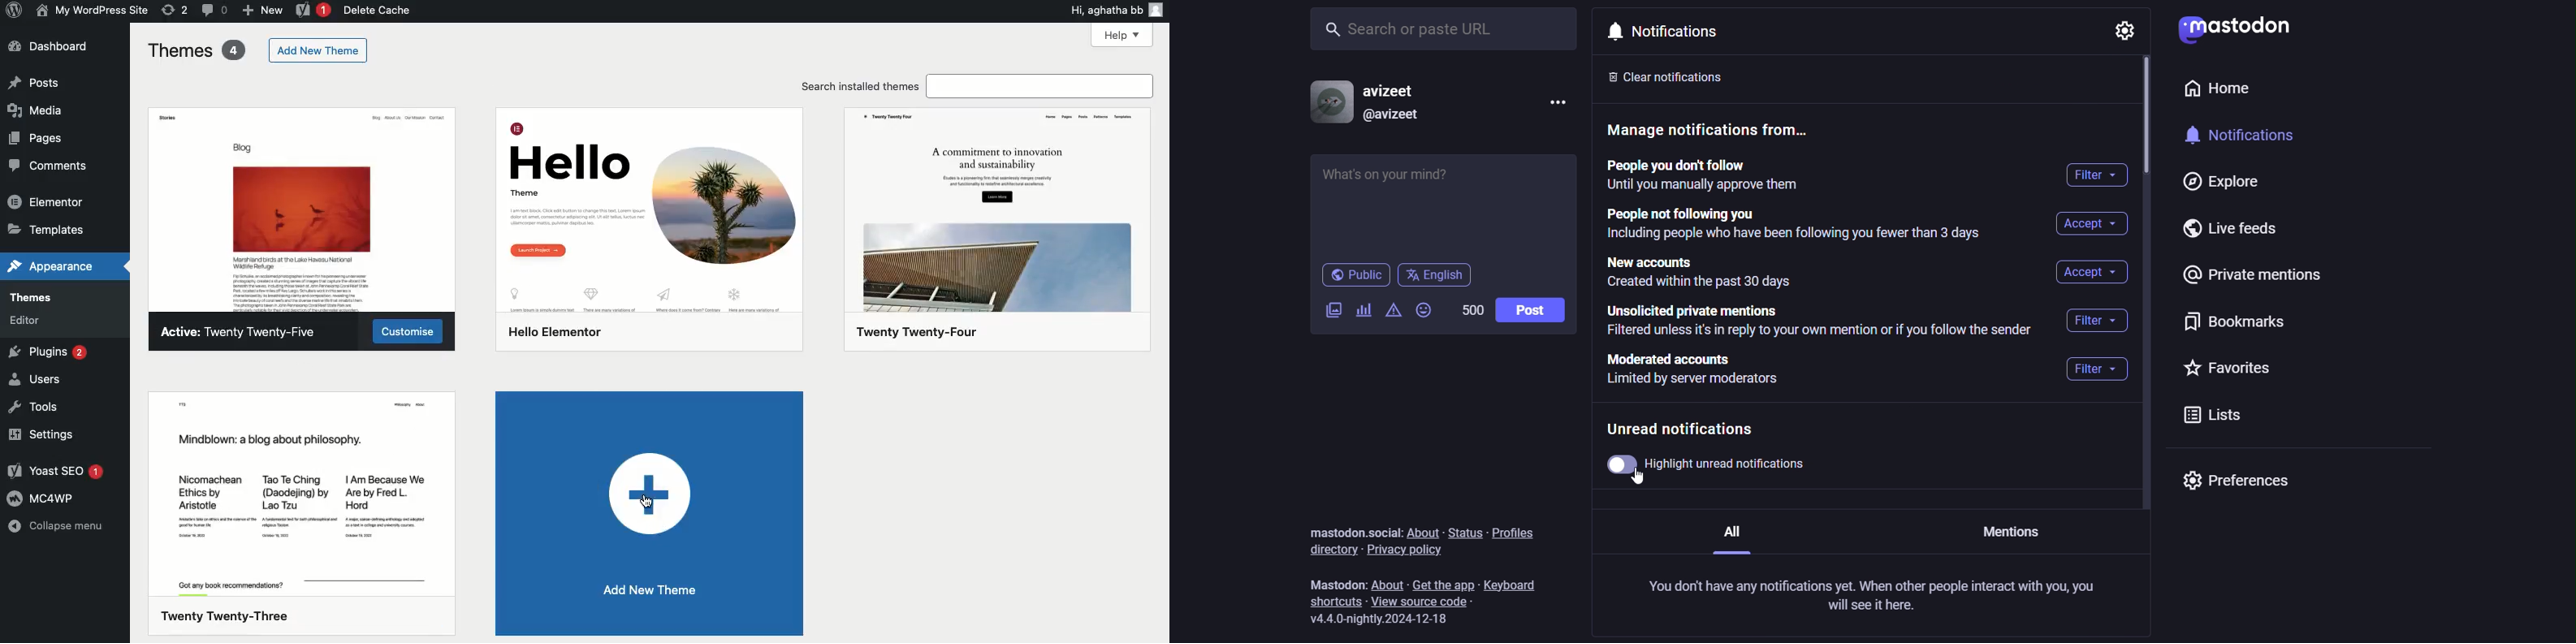 This screenshot has height=644, width=2576. What do you see at coordinates (1512, 583) in the screenshot?
I see `keyboard` at bounding box center [1512, 583].